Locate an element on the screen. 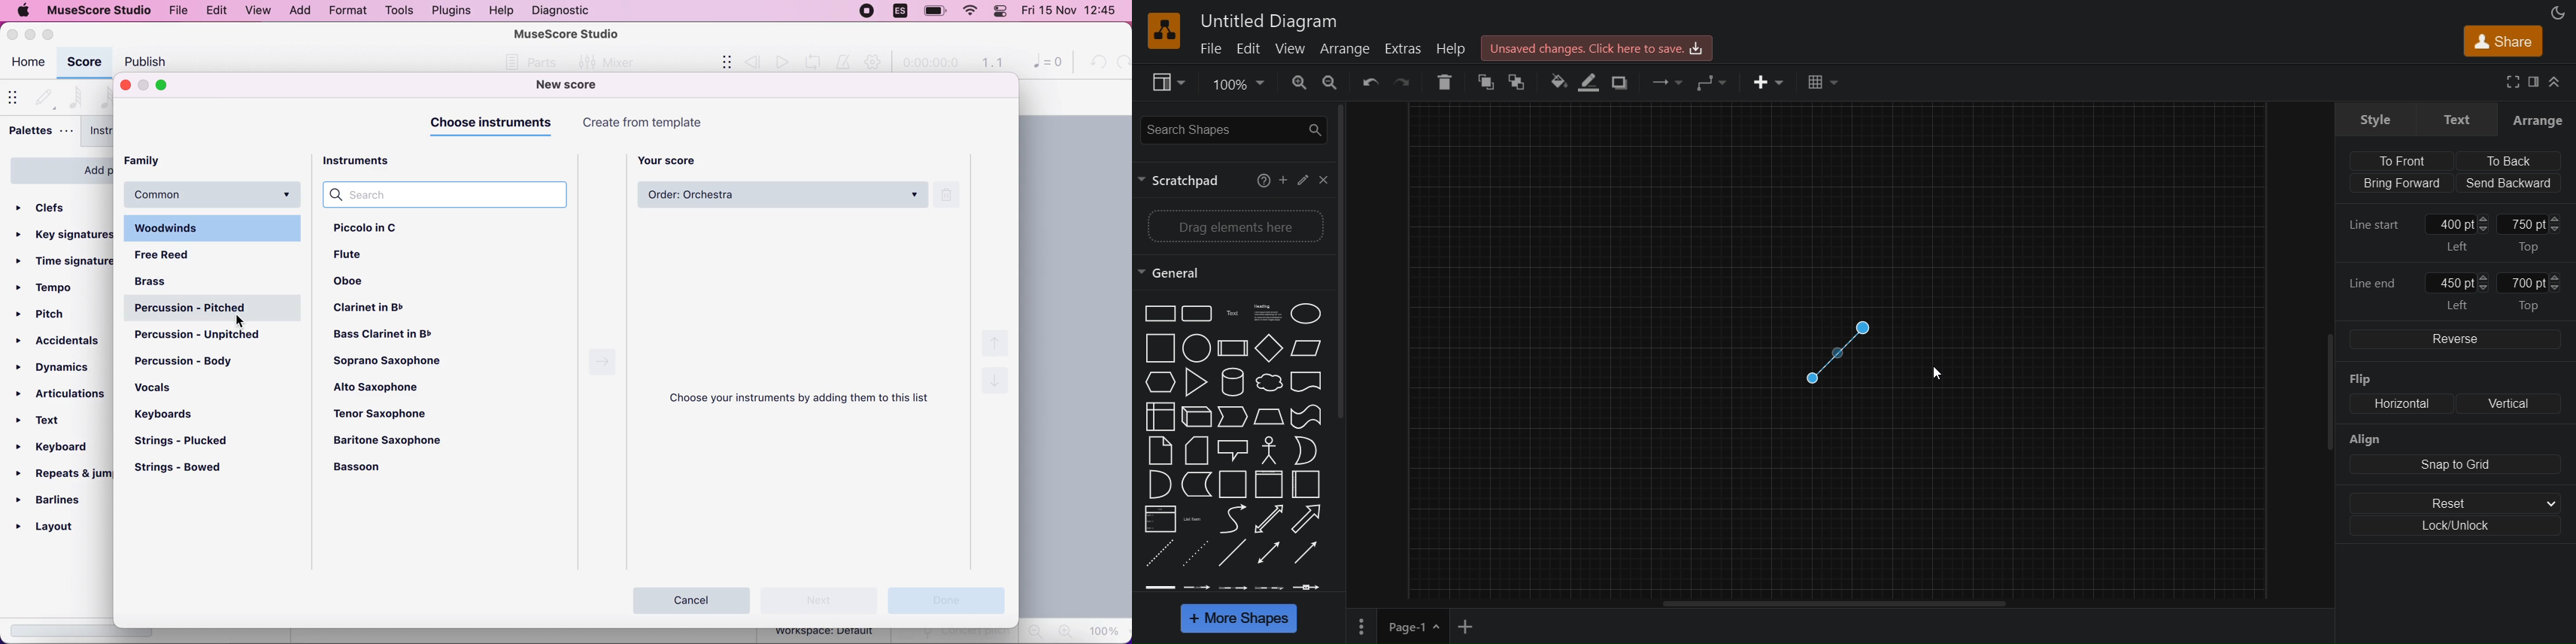  instruments is located at coordinates (368, 159).